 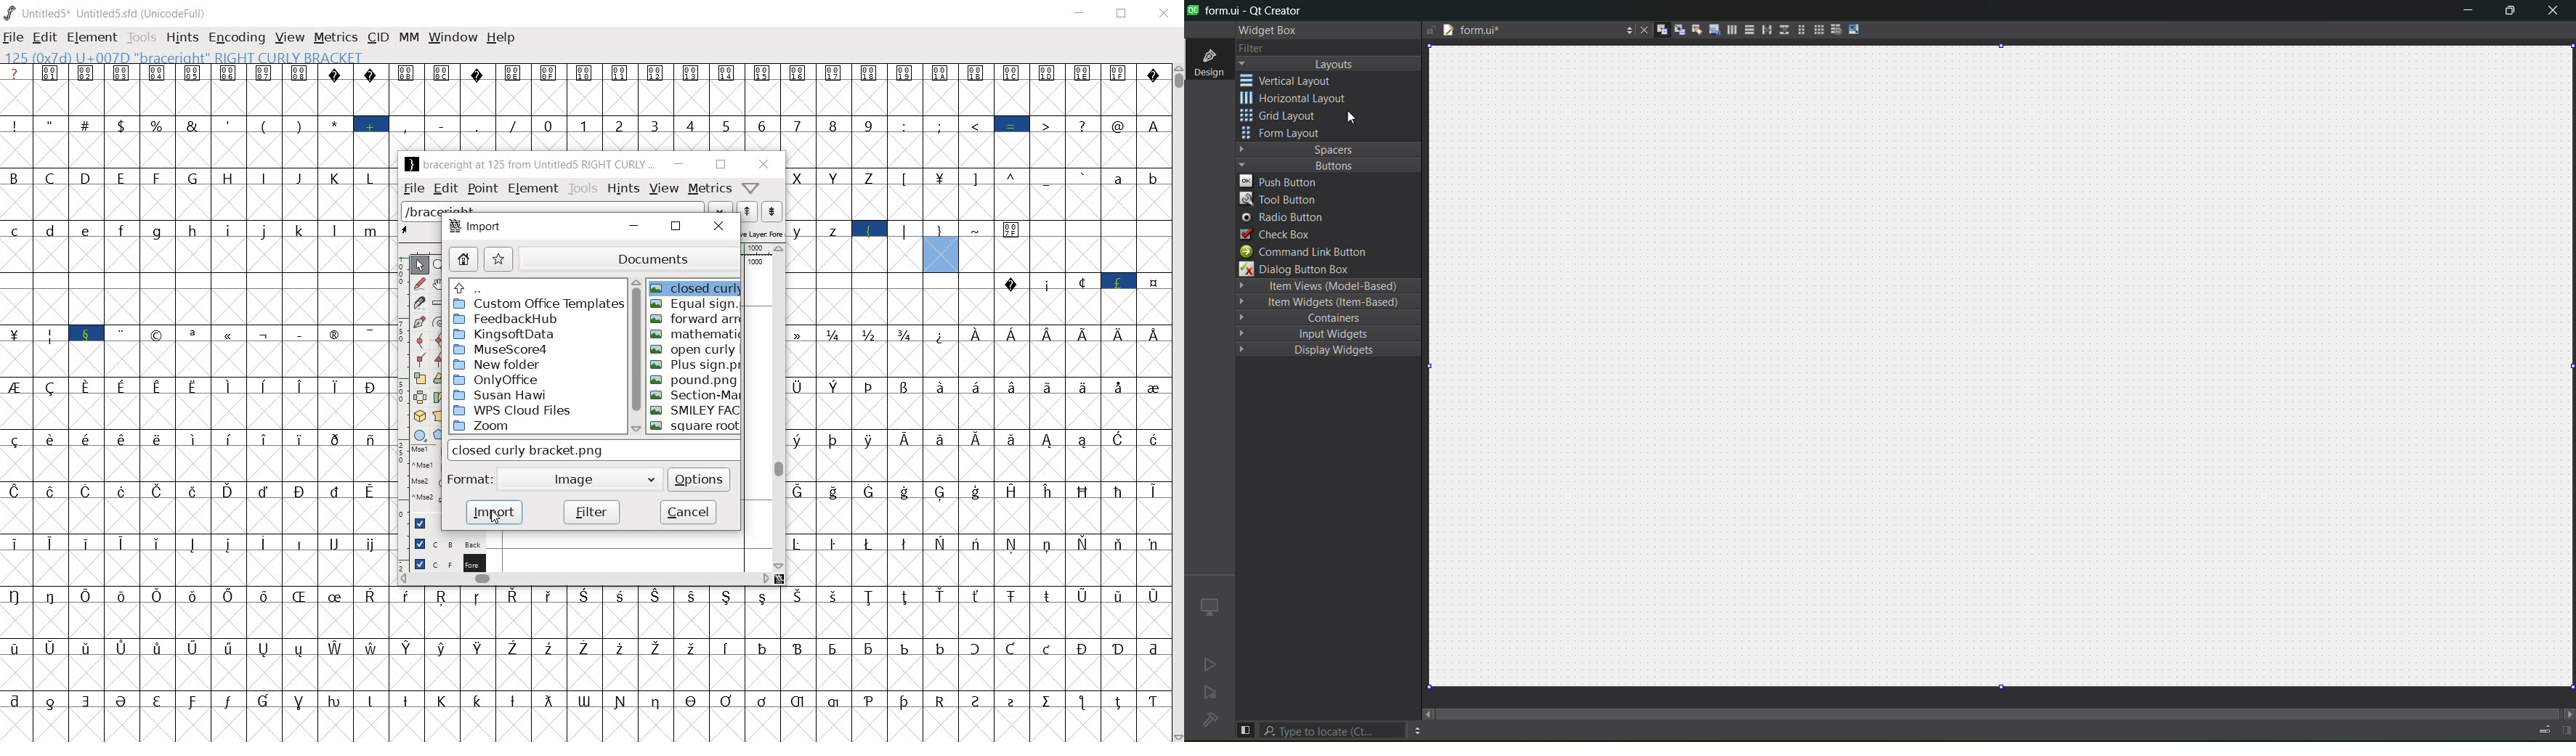 What do you see at coordinates (1798, 30) in the screenshot?
I see `form layout` at bounding box center [1798, 30].